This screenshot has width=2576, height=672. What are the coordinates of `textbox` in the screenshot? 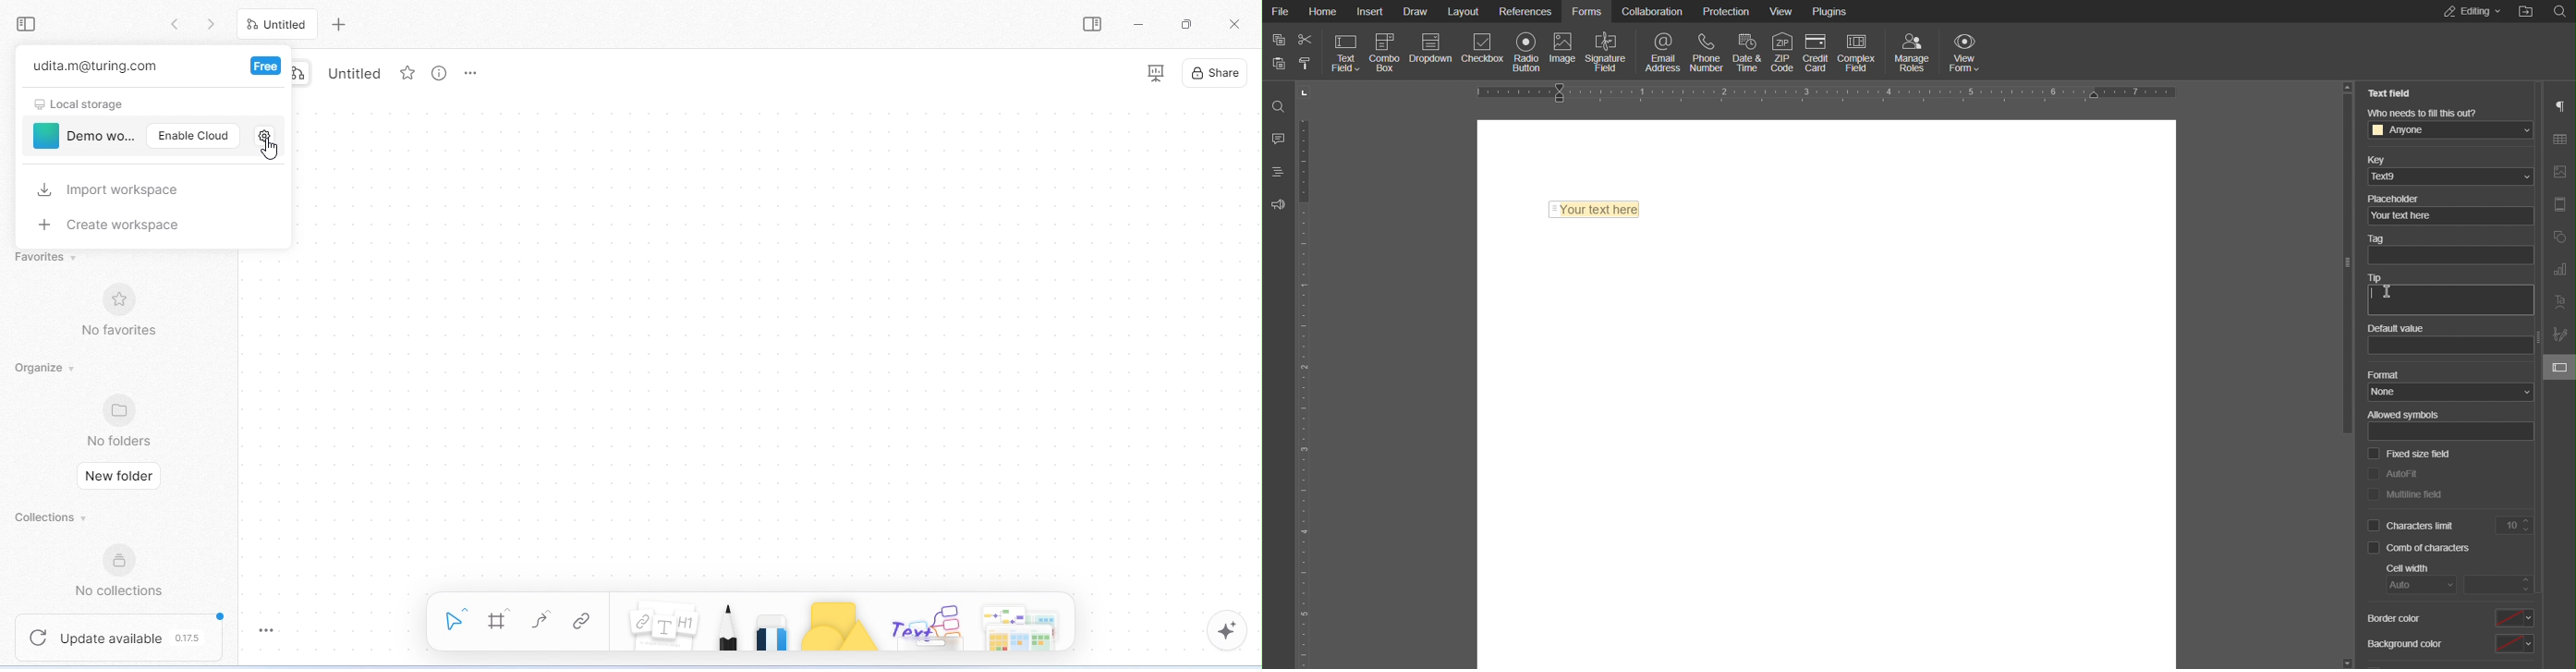 It's located at (2448, 256).